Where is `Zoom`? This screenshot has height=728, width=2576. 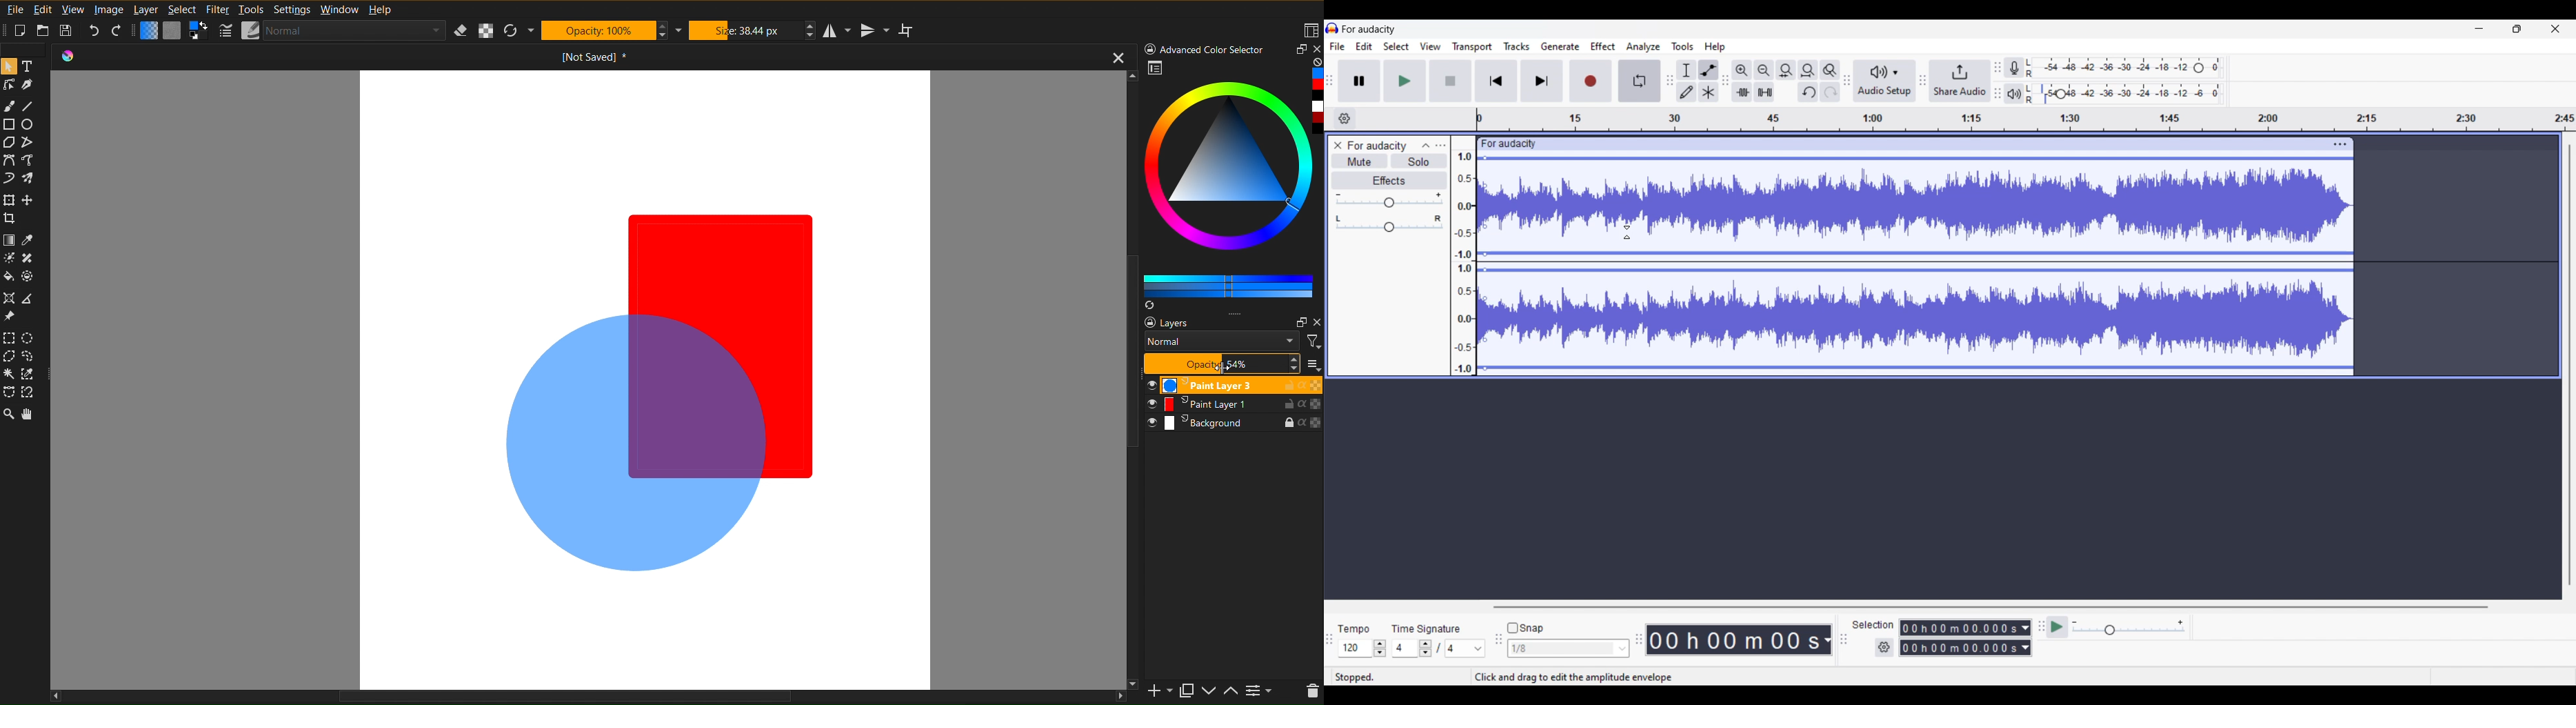
Zoom is located at coordinates (8, 417).